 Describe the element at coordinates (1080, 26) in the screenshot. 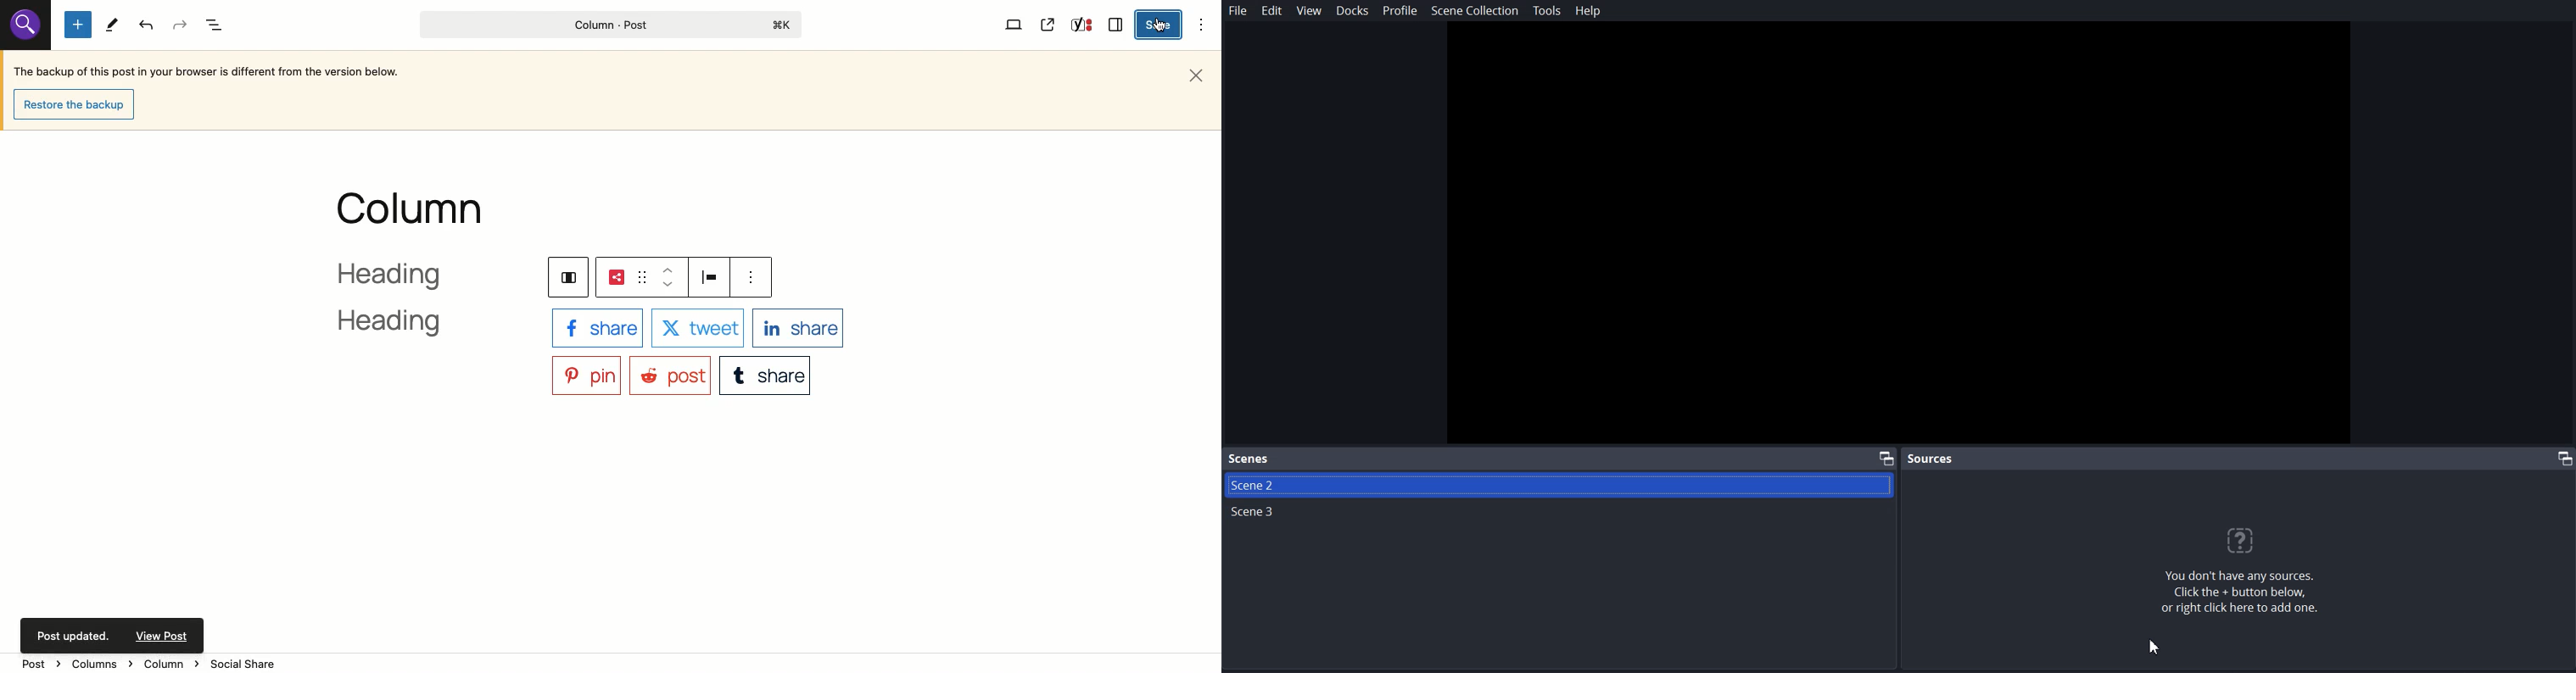

I see `Yoast` at that location.